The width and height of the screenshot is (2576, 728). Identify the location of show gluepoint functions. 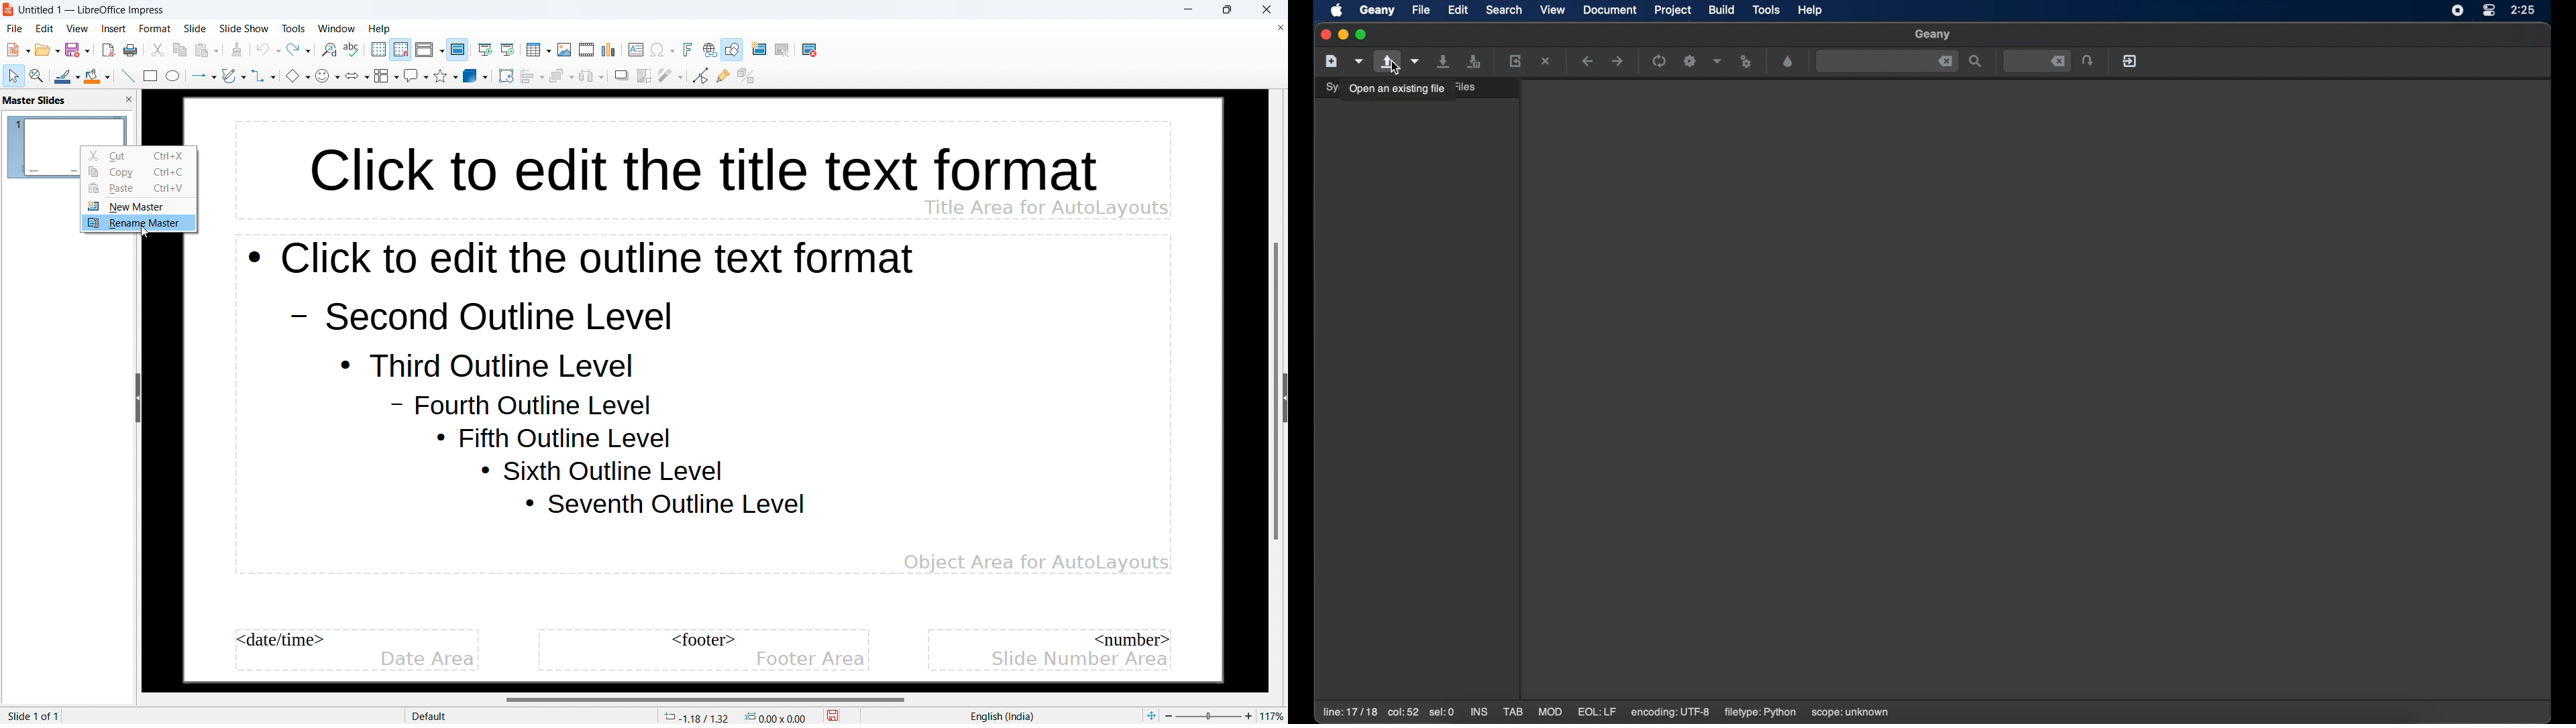
(723, 76).